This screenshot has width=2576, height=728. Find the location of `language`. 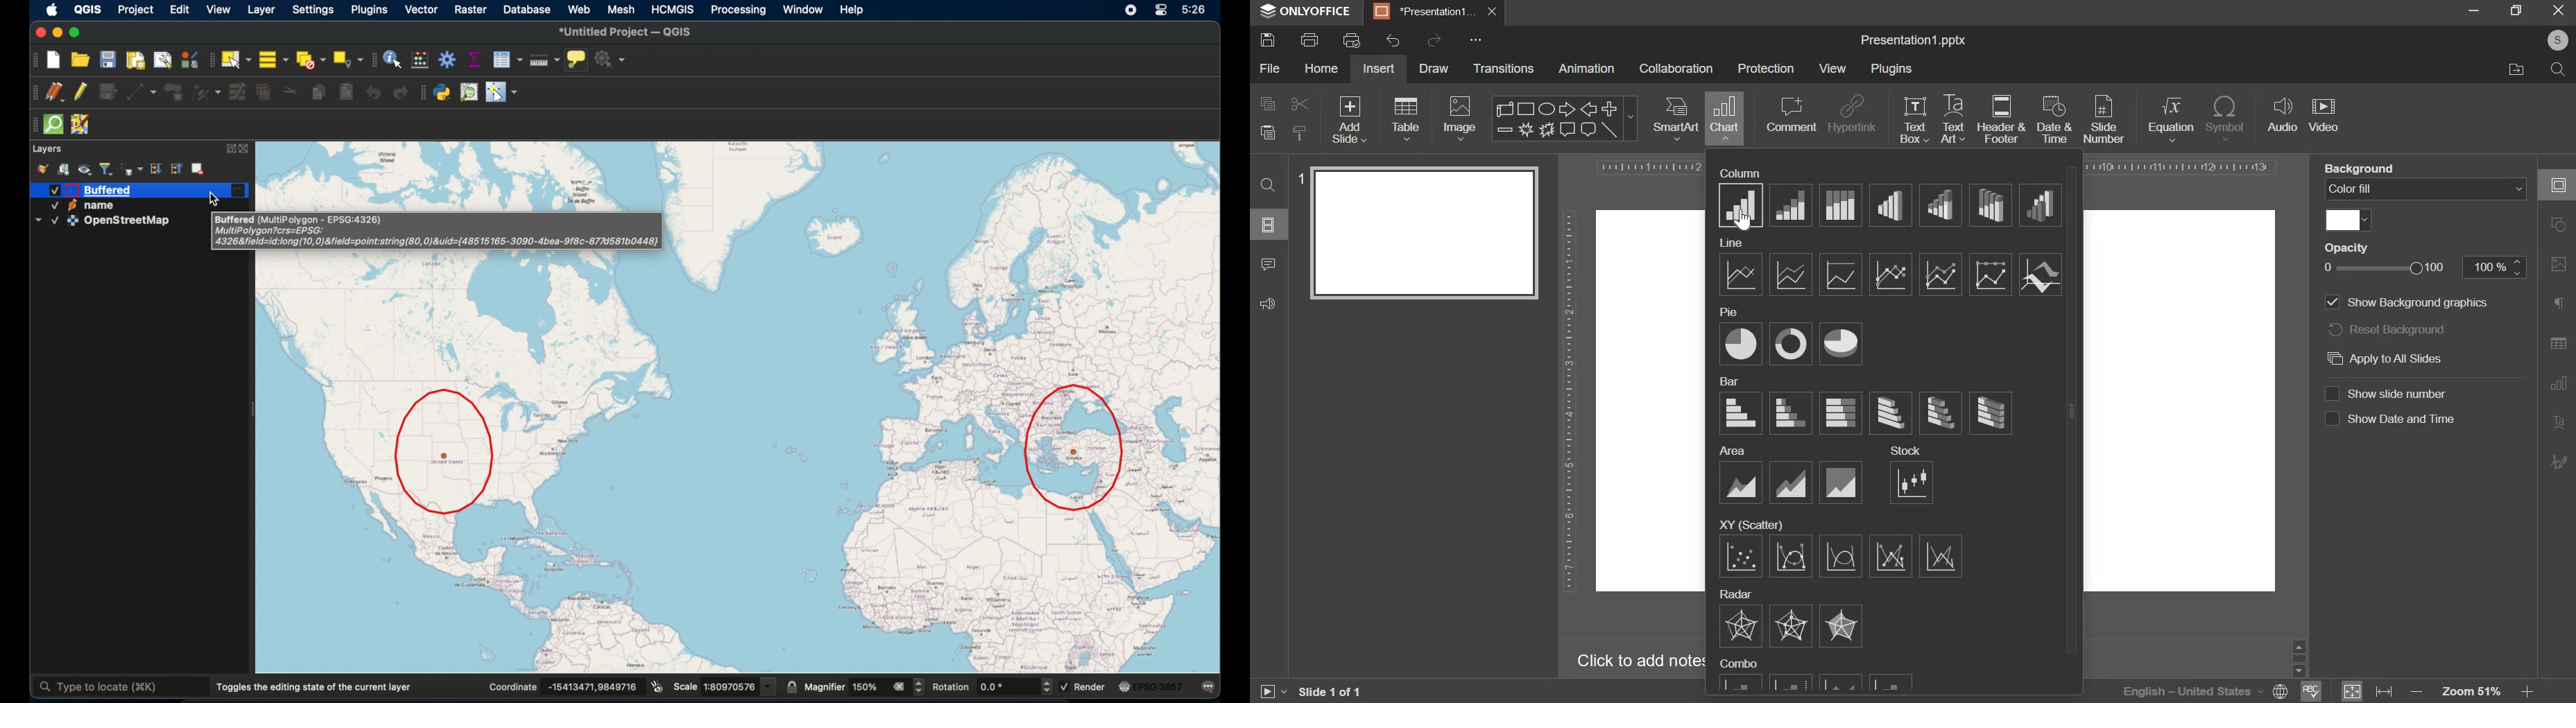

language is located at coordinates (2280, 693).